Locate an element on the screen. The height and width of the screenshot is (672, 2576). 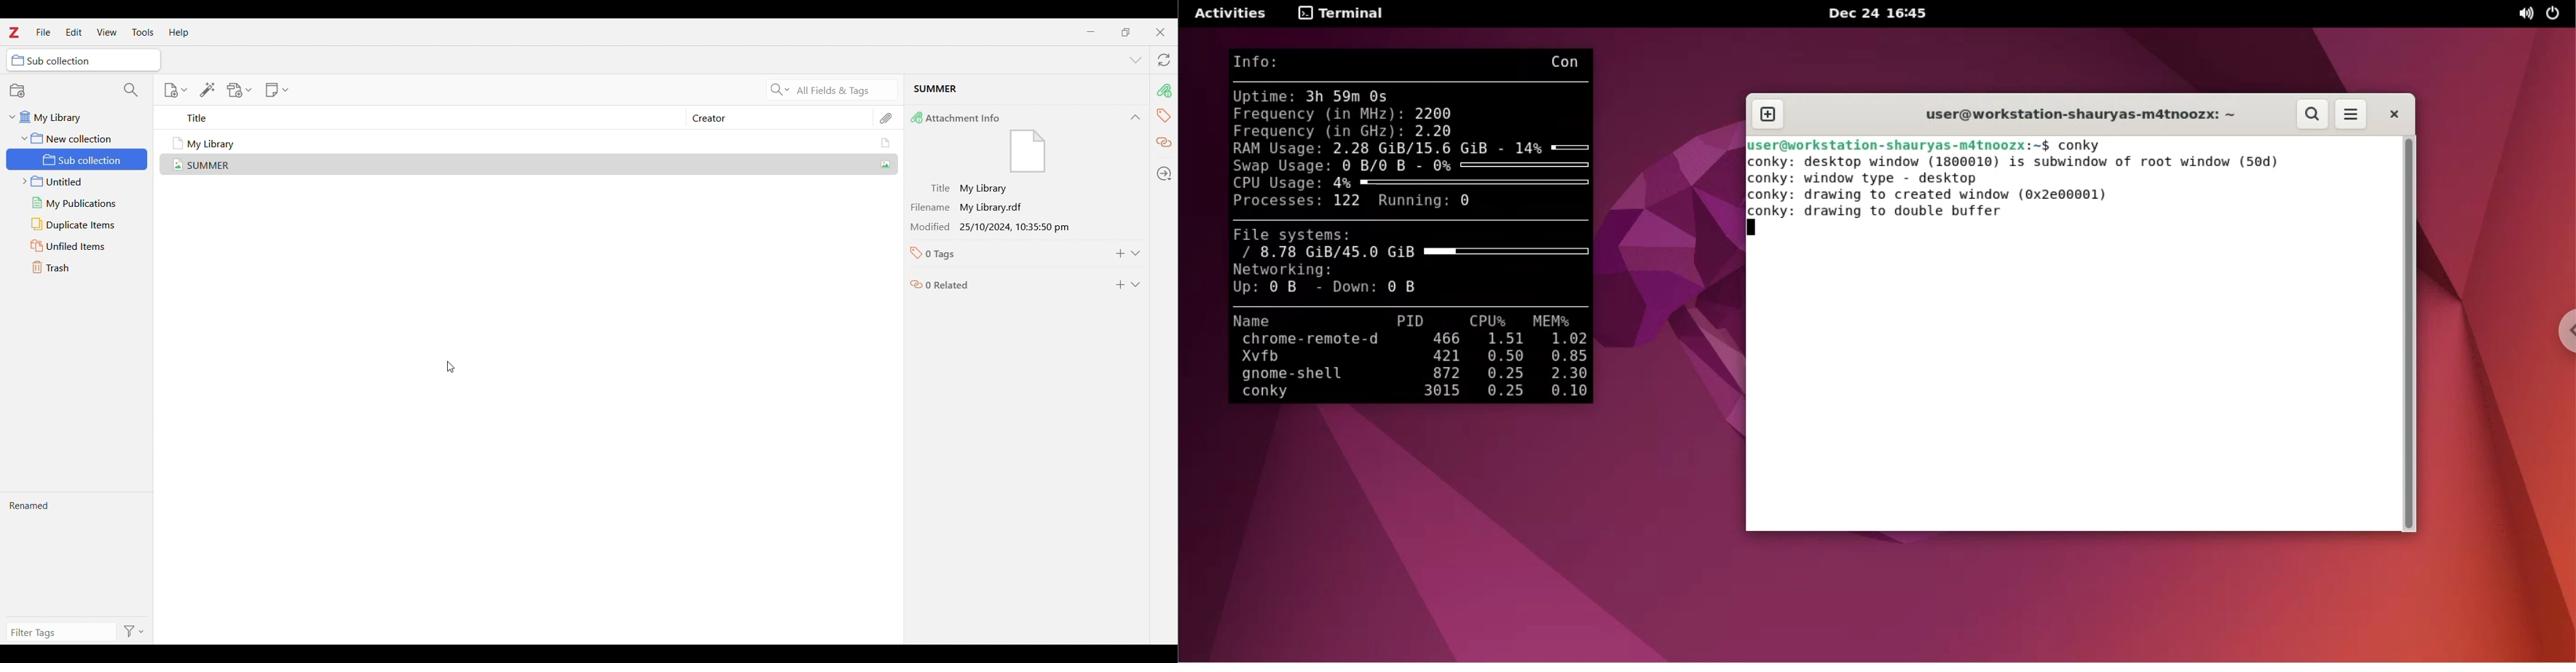
Add attachment  is located at coordinates (240, 90).